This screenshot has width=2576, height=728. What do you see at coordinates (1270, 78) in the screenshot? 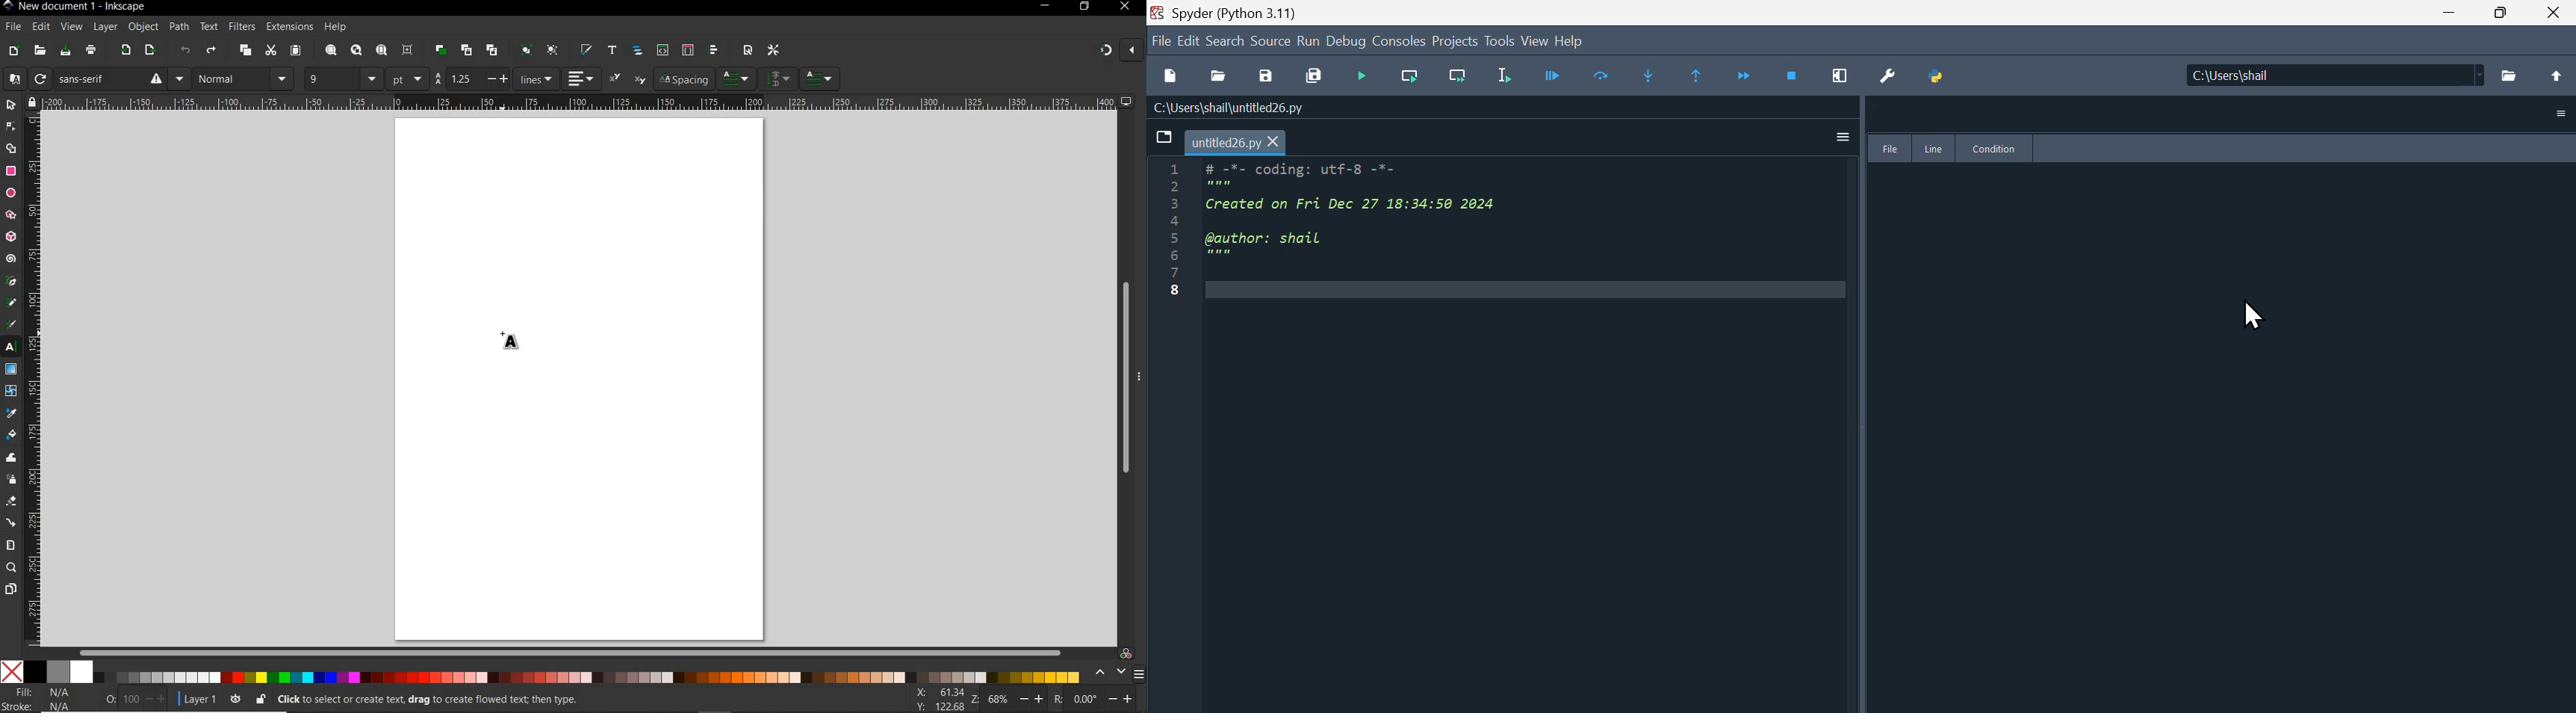
I see `` at bounding box center [1270, 78].